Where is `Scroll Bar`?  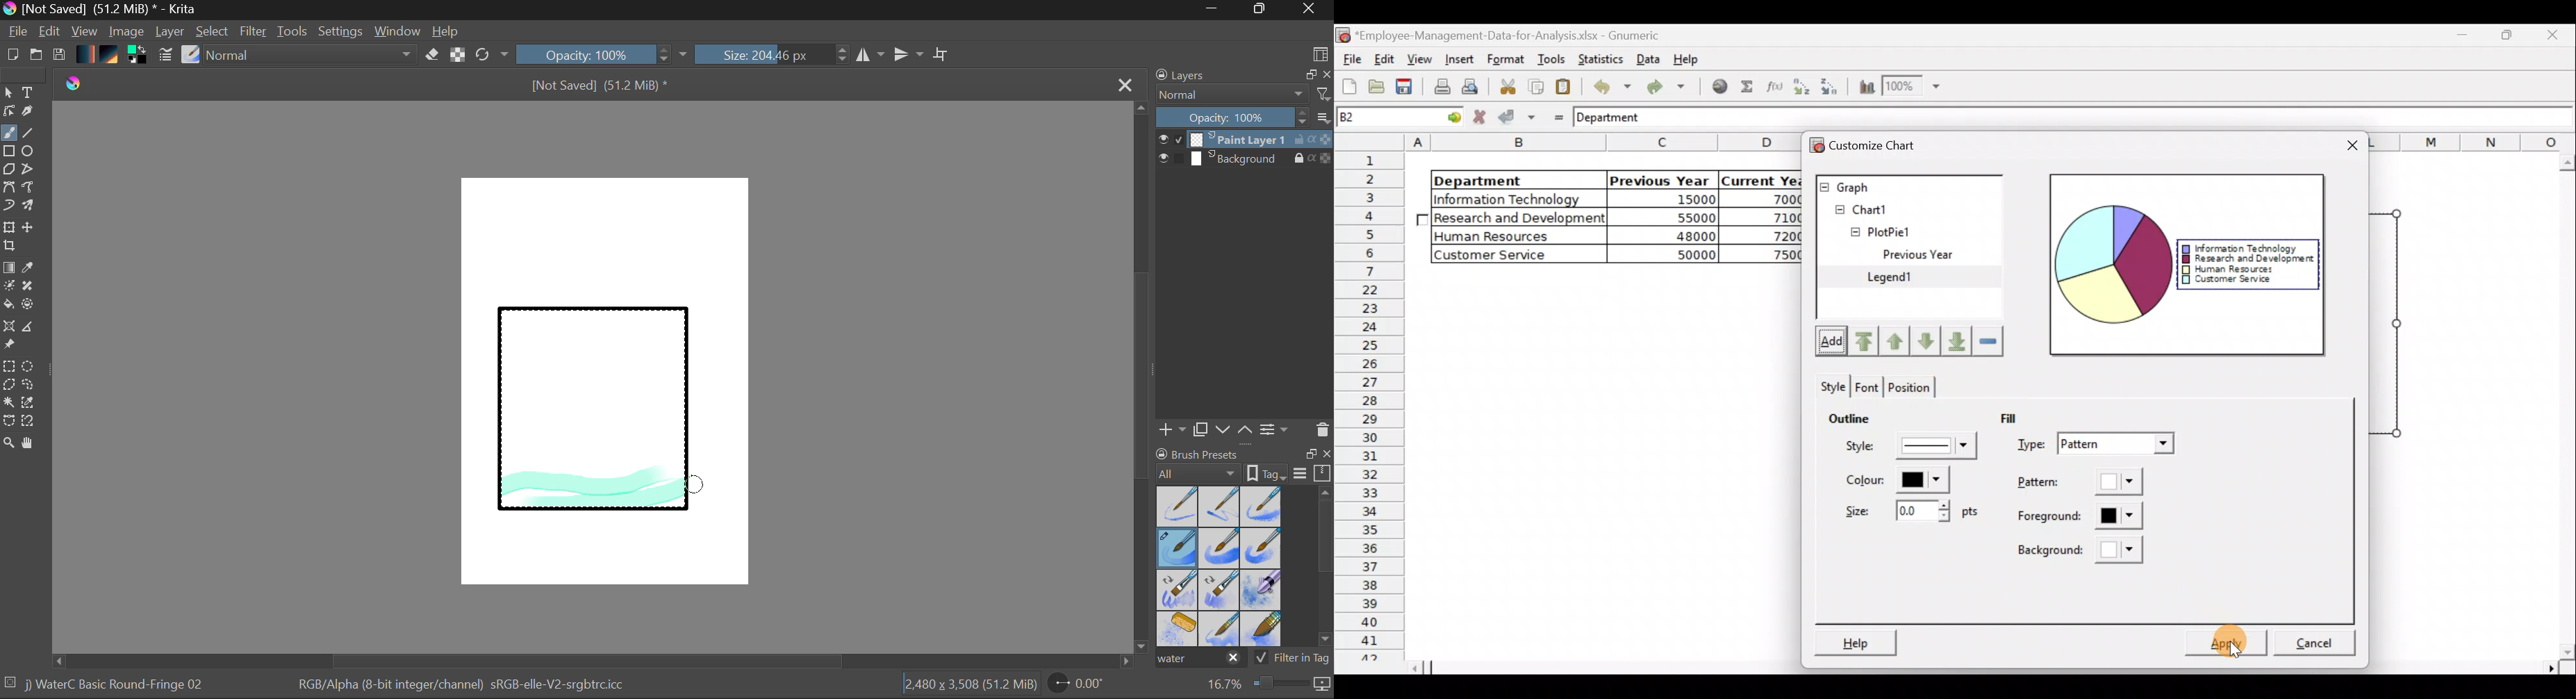
Scroll Bar is located at coordinates (593, 661).